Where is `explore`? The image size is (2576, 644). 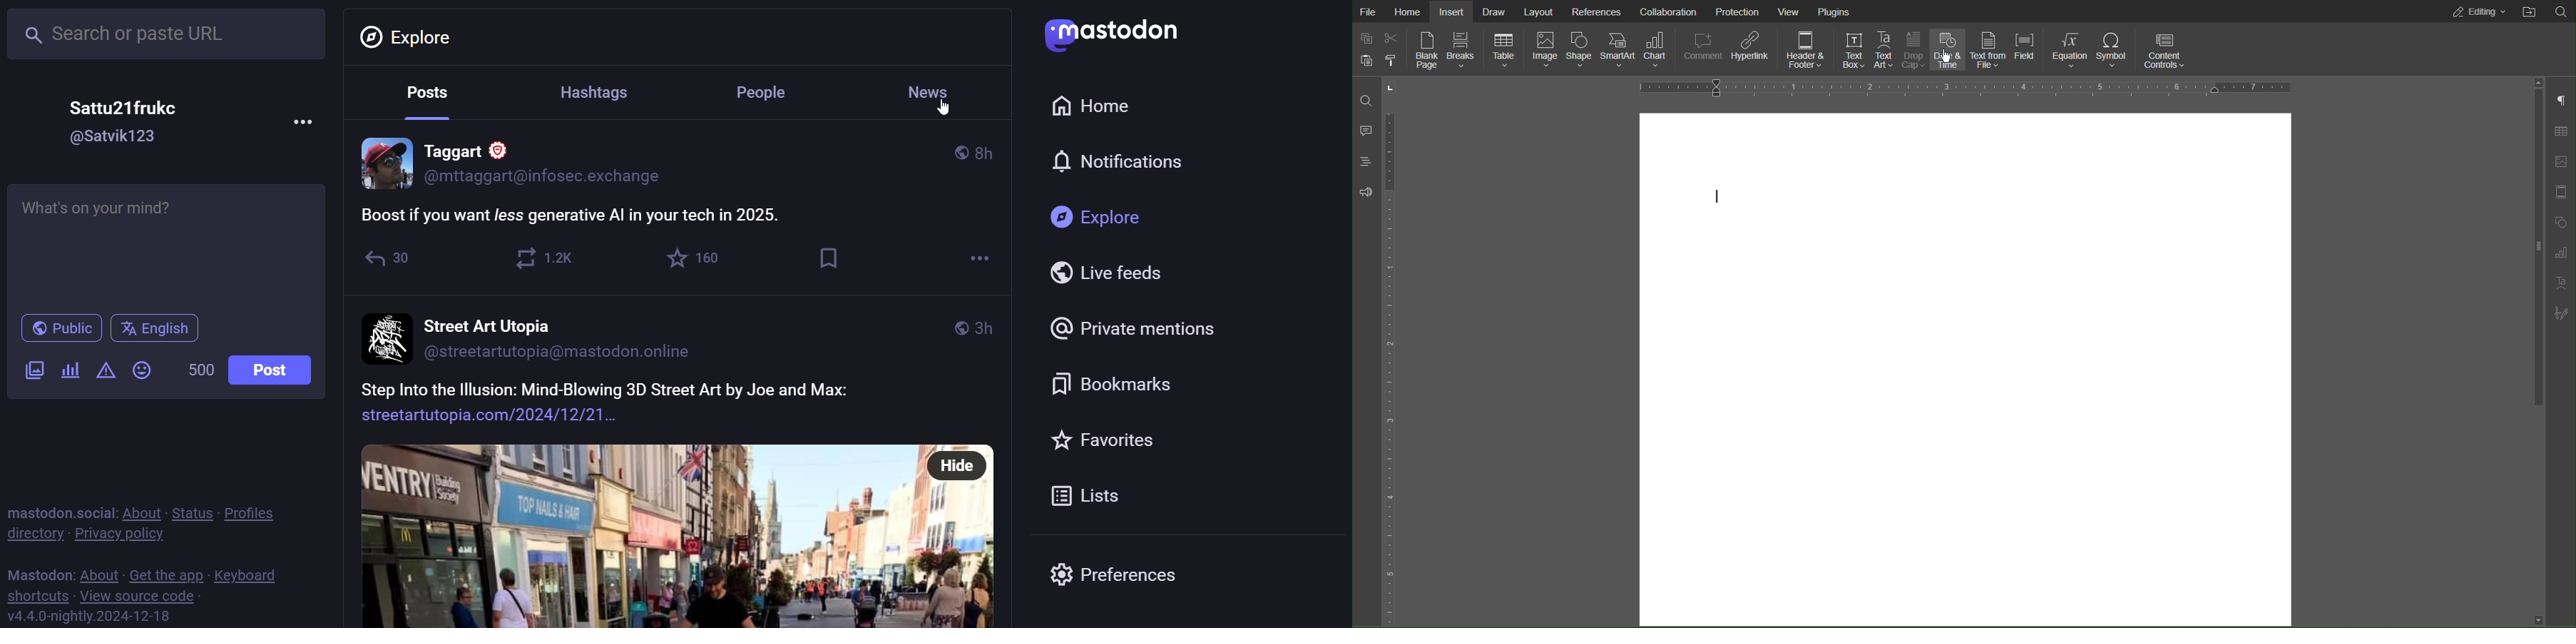
explore is located at coordinates (412, 36).